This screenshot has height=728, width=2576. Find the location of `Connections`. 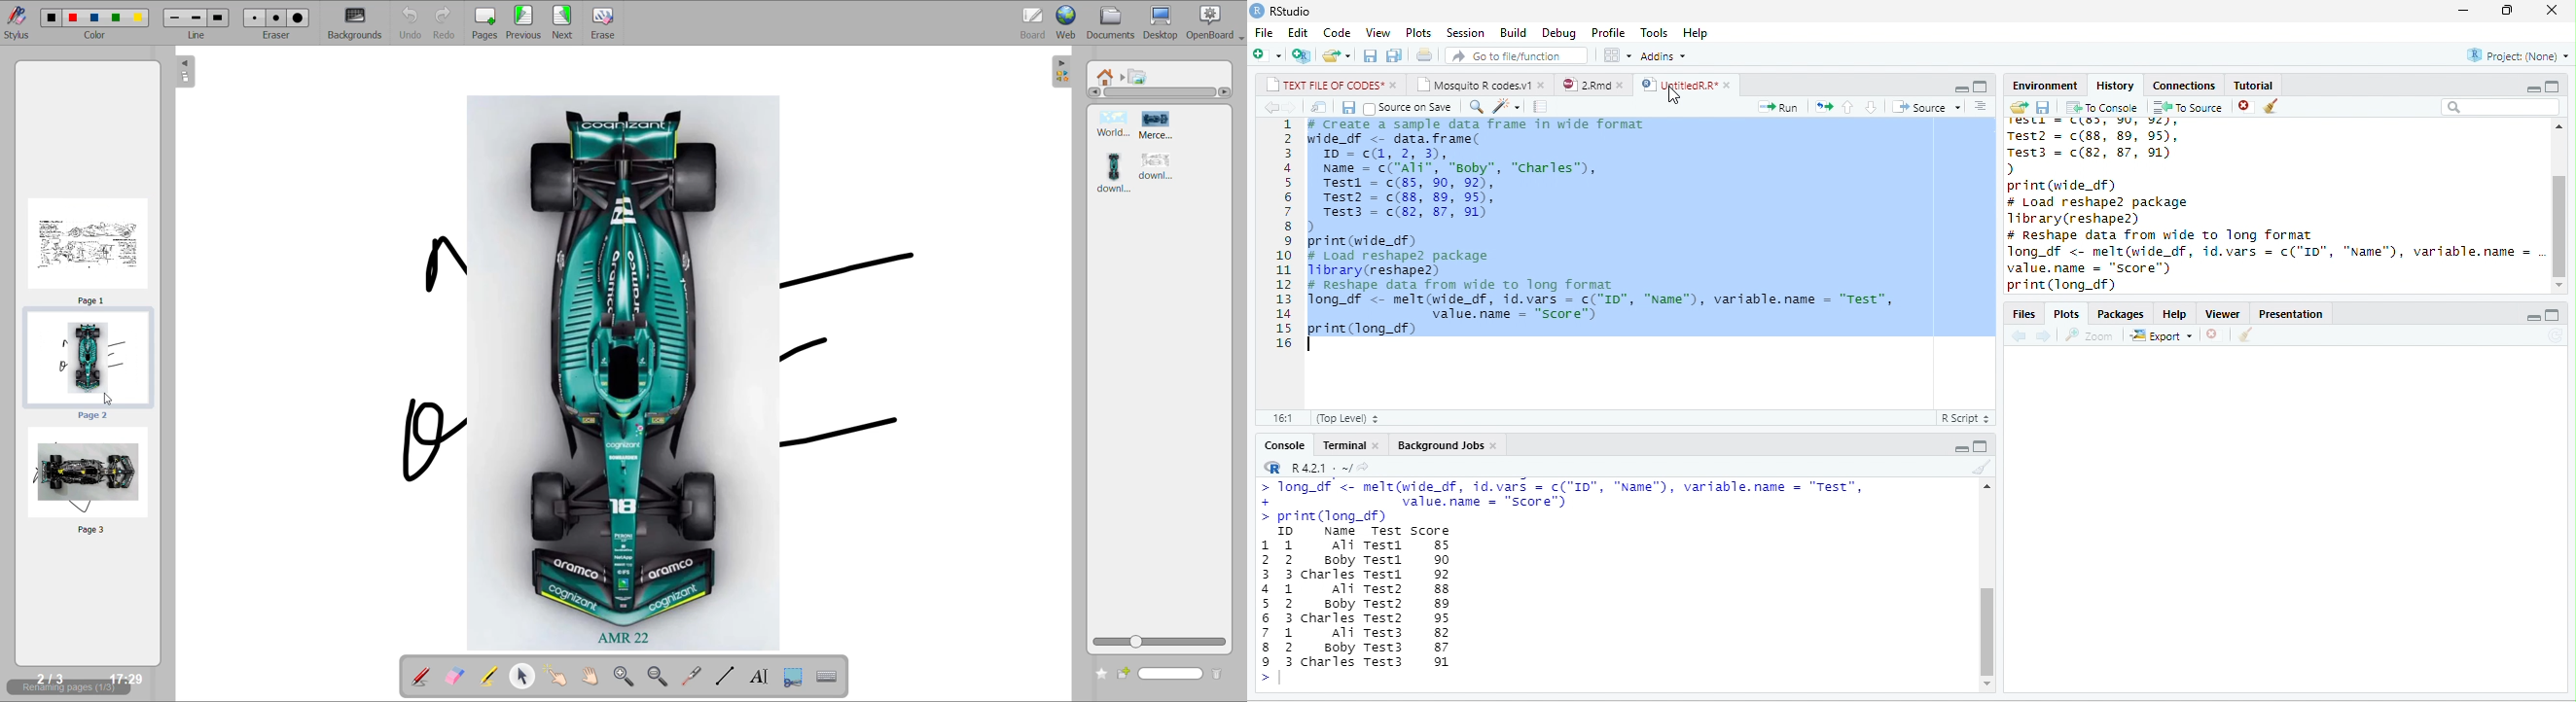

Connections is located at coordinates (2184, 86).